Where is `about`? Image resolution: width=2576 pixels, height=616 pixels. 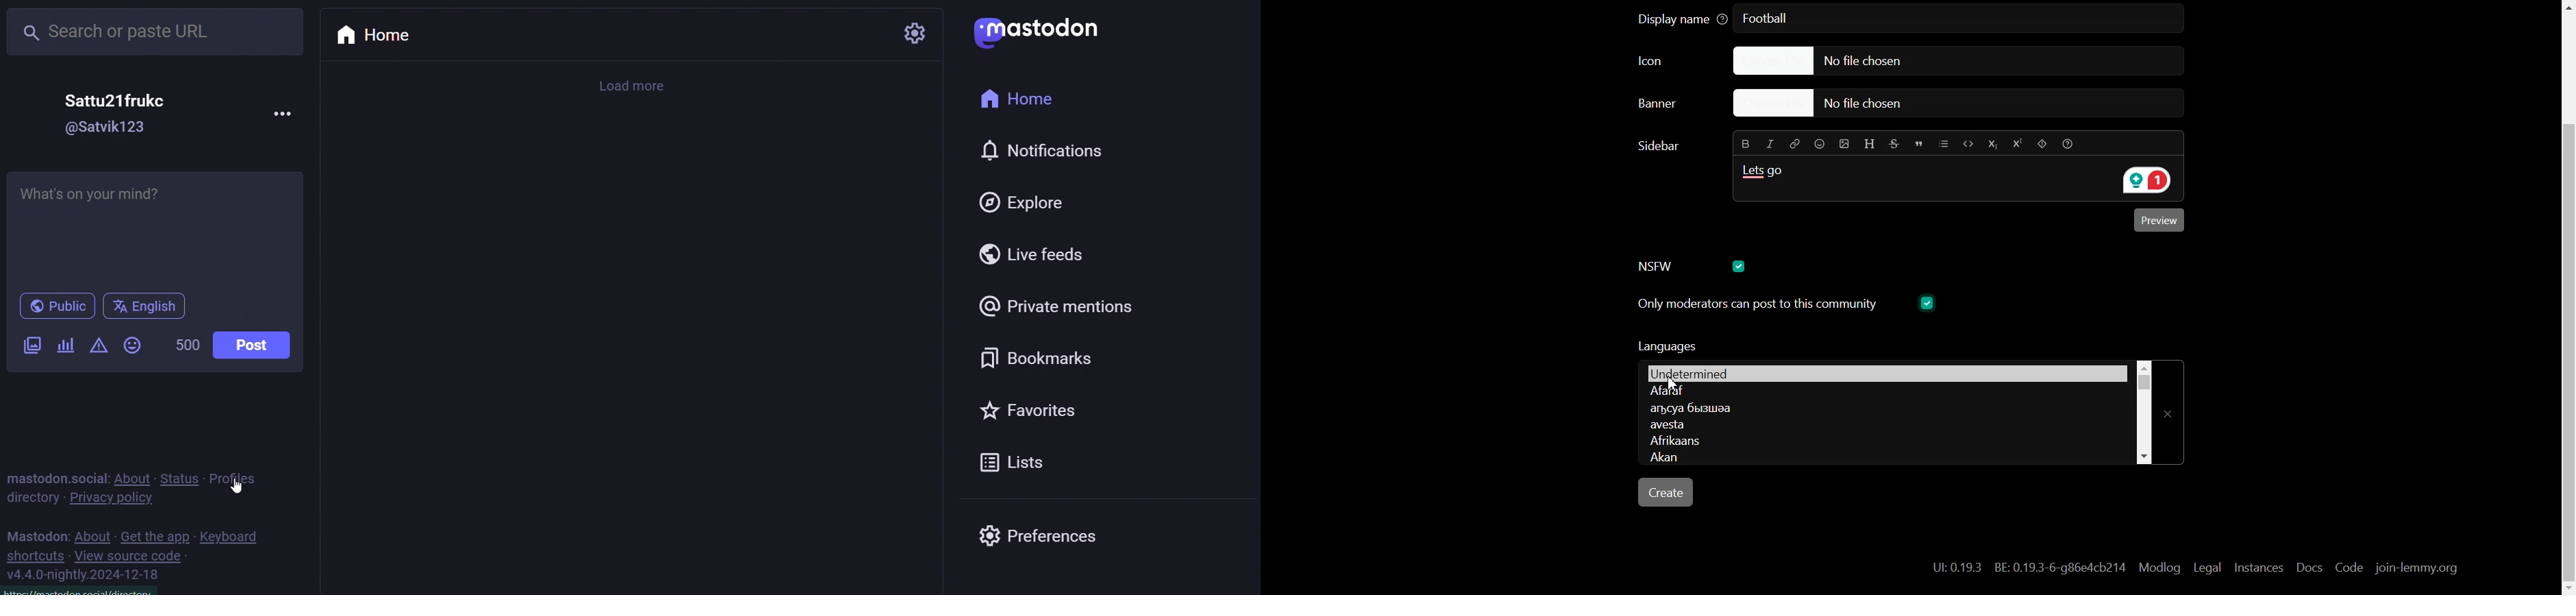
about is located at coordinates (129, 477).